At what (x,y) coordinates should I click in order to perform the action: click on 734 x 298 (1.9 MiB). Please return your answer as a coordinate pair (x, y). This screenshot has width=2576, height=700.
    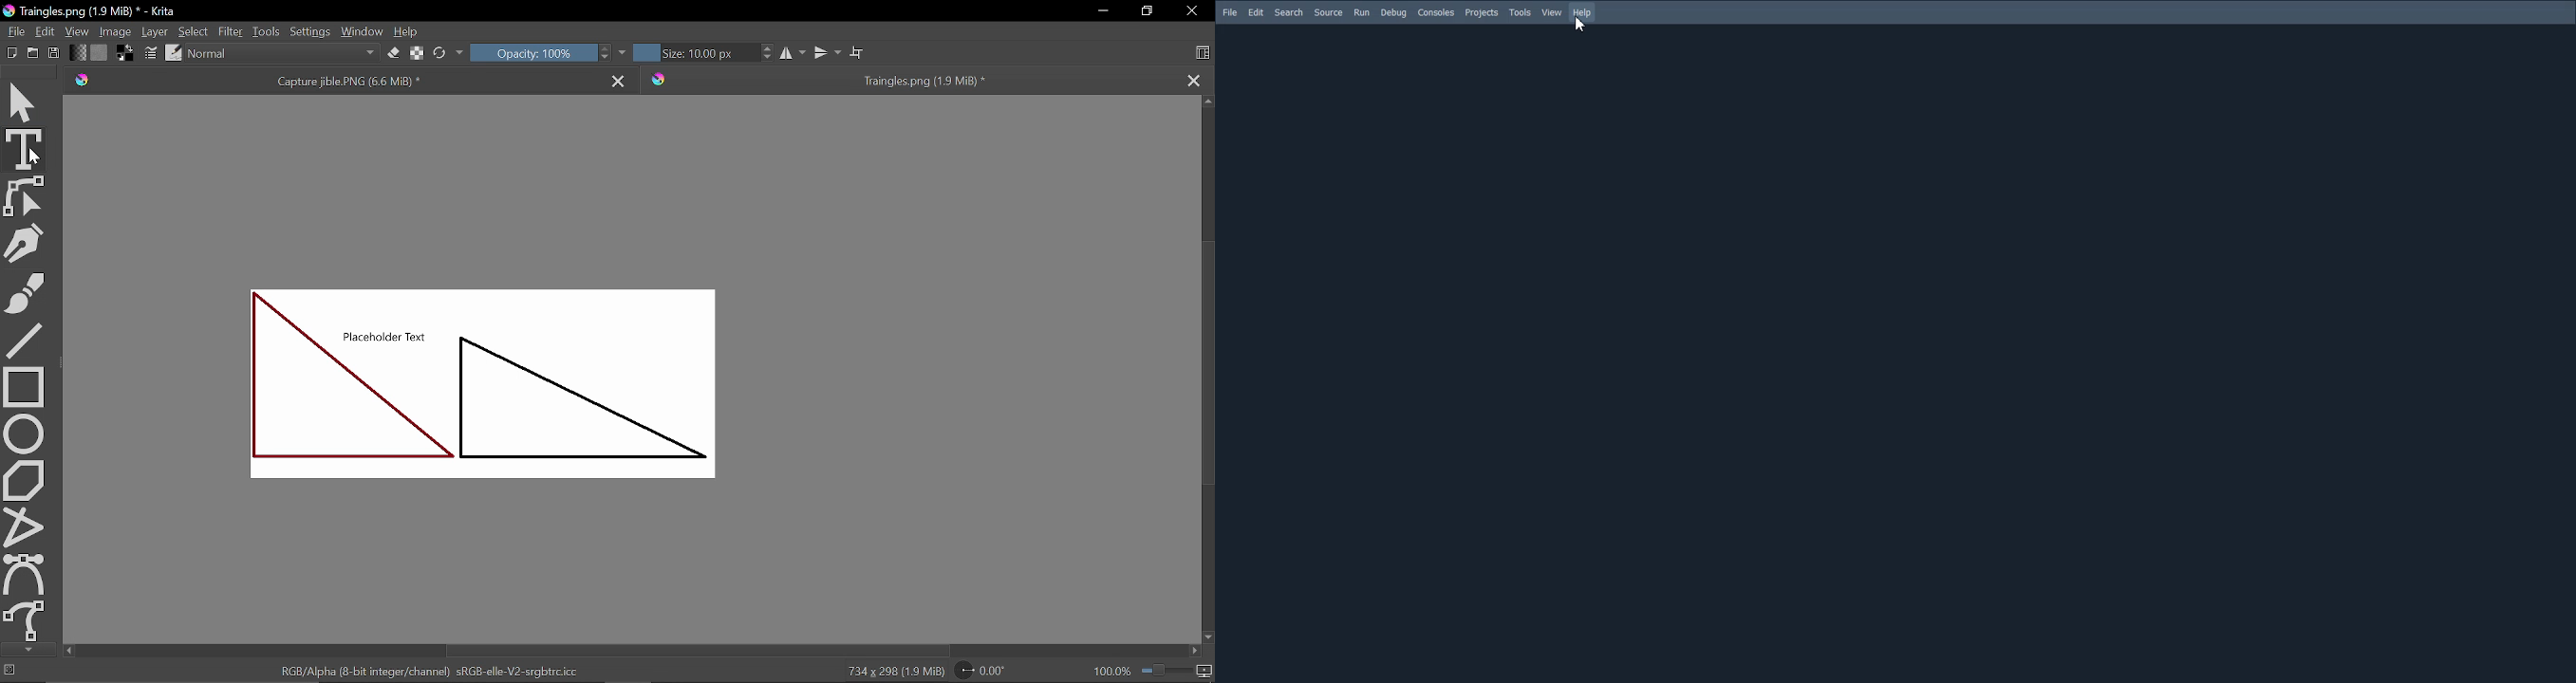
    Looking at the image, I should click on (892, 672).